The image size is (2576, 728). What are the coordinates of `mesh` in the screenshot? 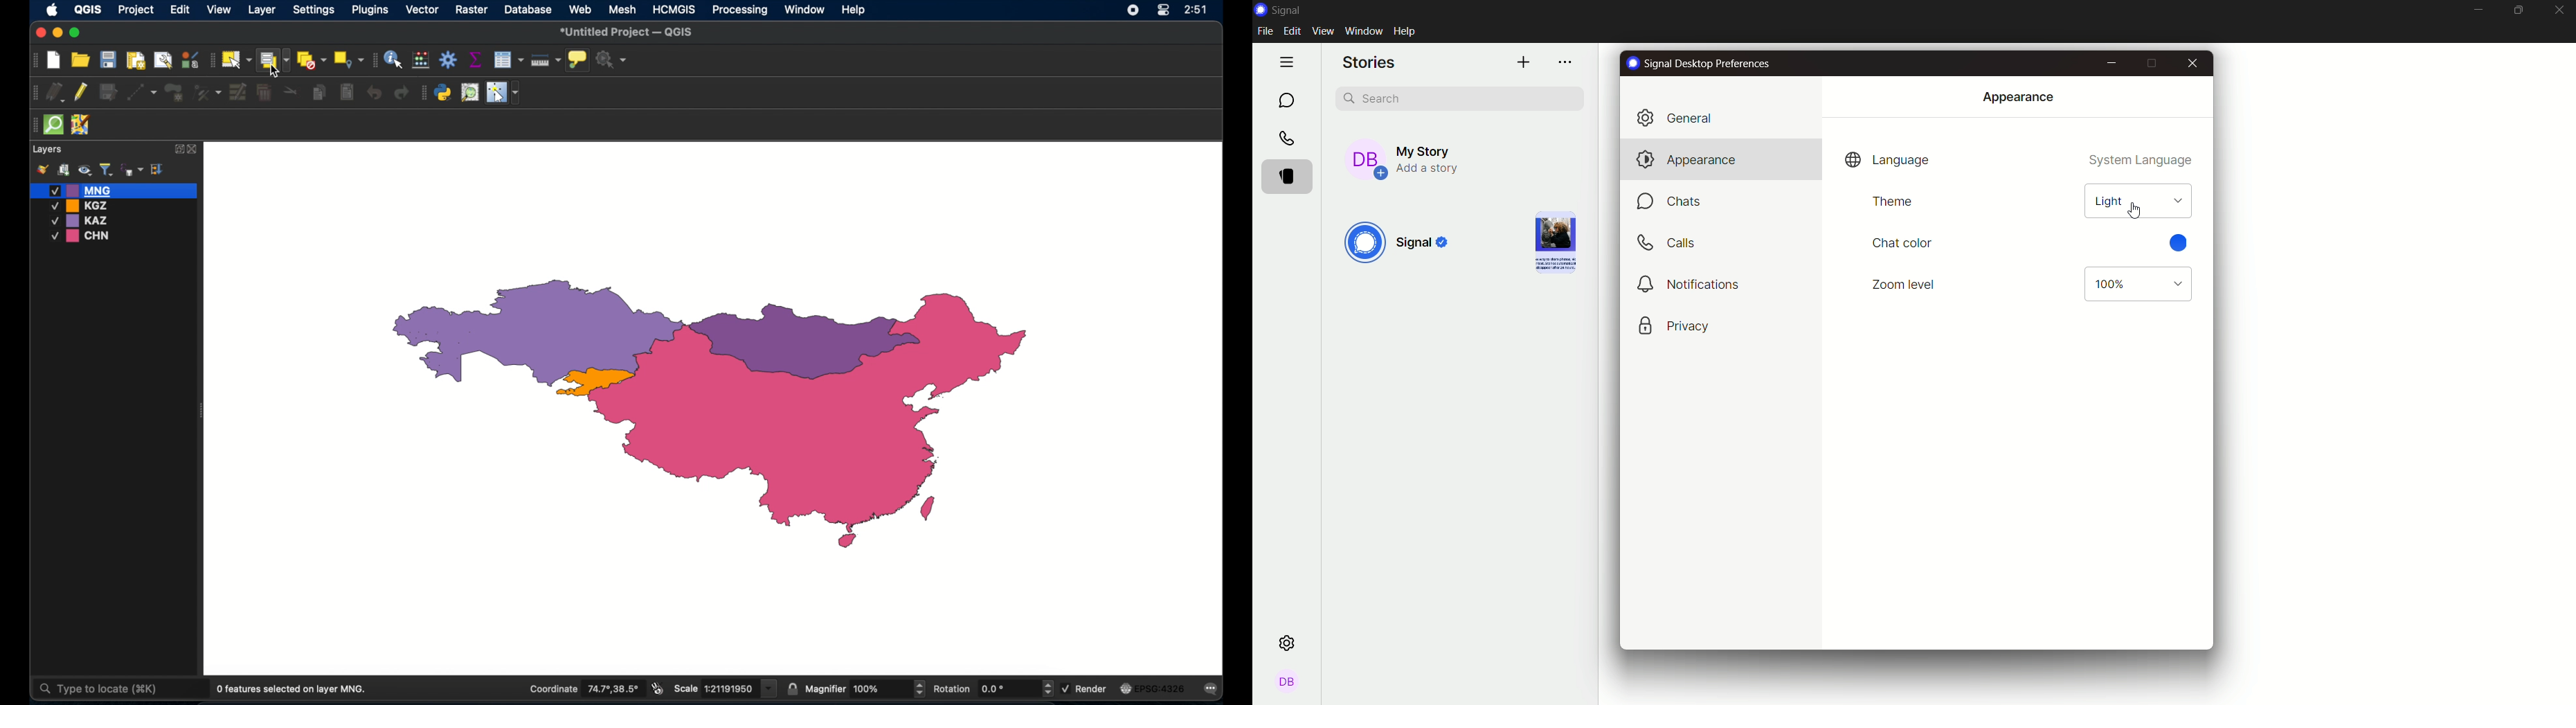 It's located at (624, 10).